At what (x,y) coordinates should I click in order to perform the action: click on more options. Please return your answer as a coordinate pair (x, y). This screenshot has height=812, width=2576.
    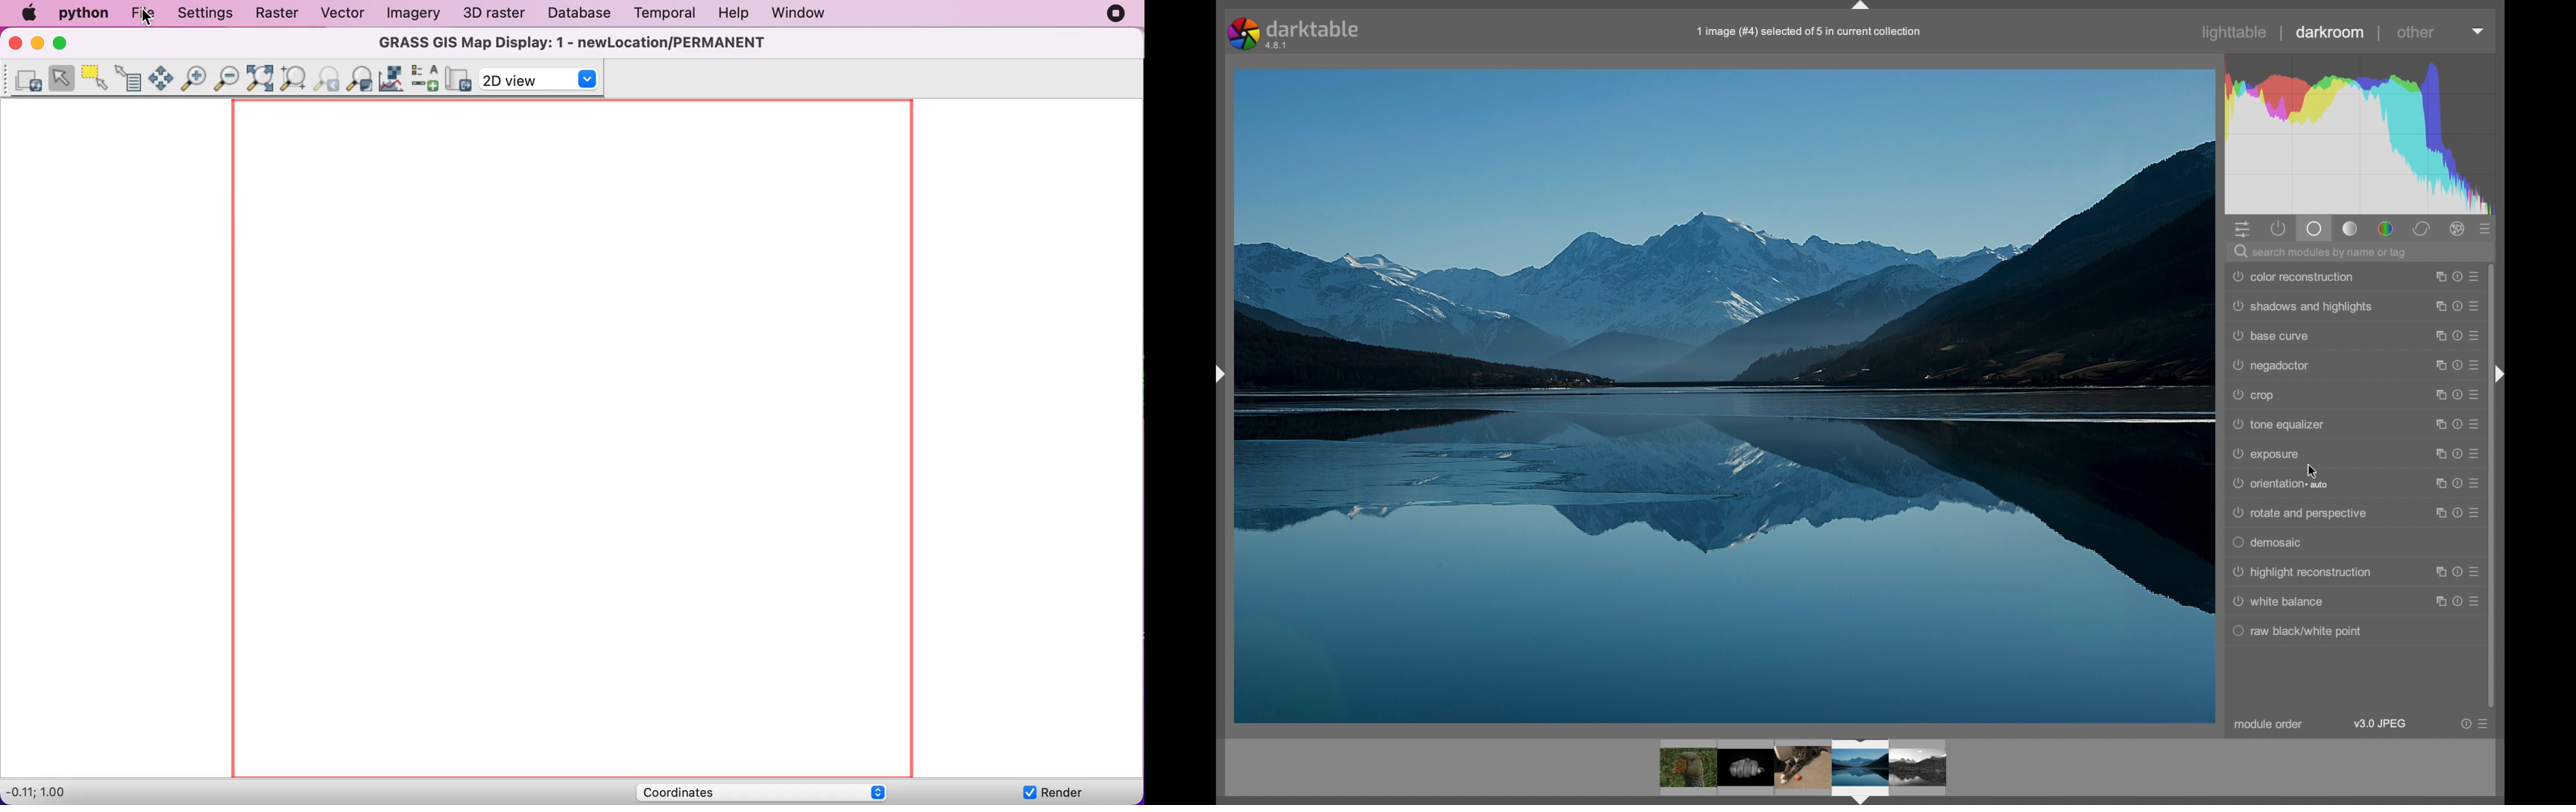
    Looking at the image, I should click on (2457, 454).